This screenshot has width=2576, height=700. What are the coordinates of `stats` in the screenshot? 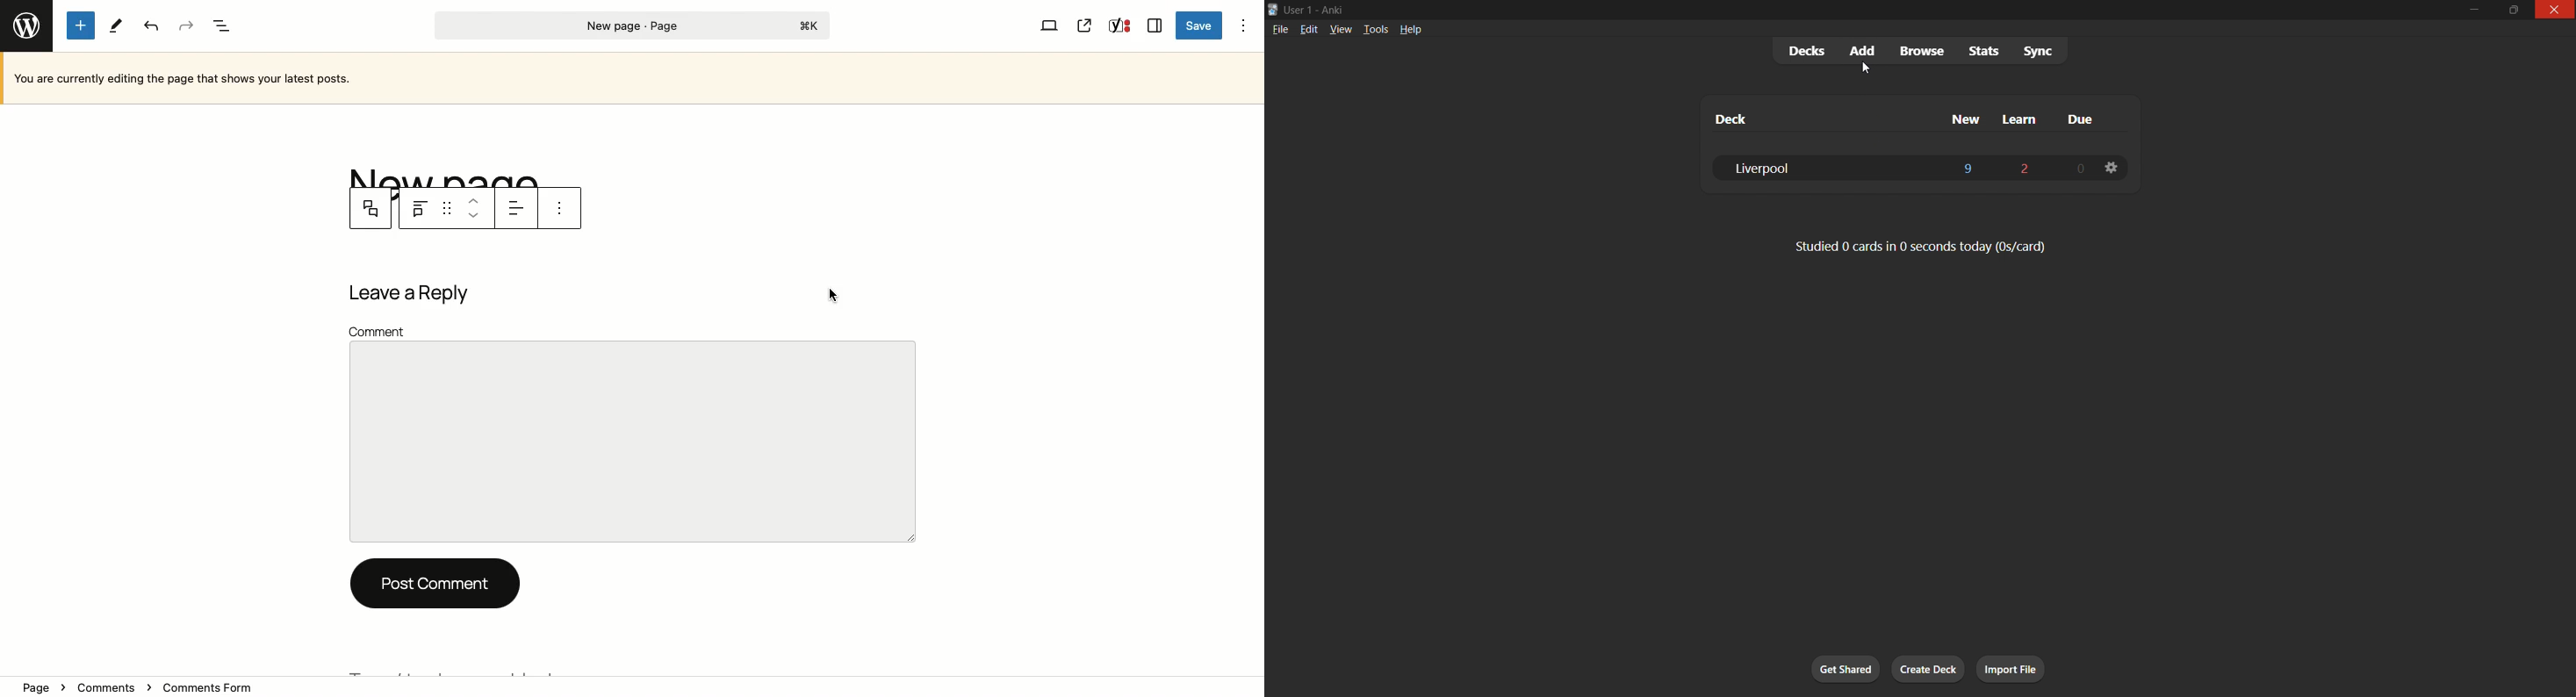 It's located at (1985, 52).